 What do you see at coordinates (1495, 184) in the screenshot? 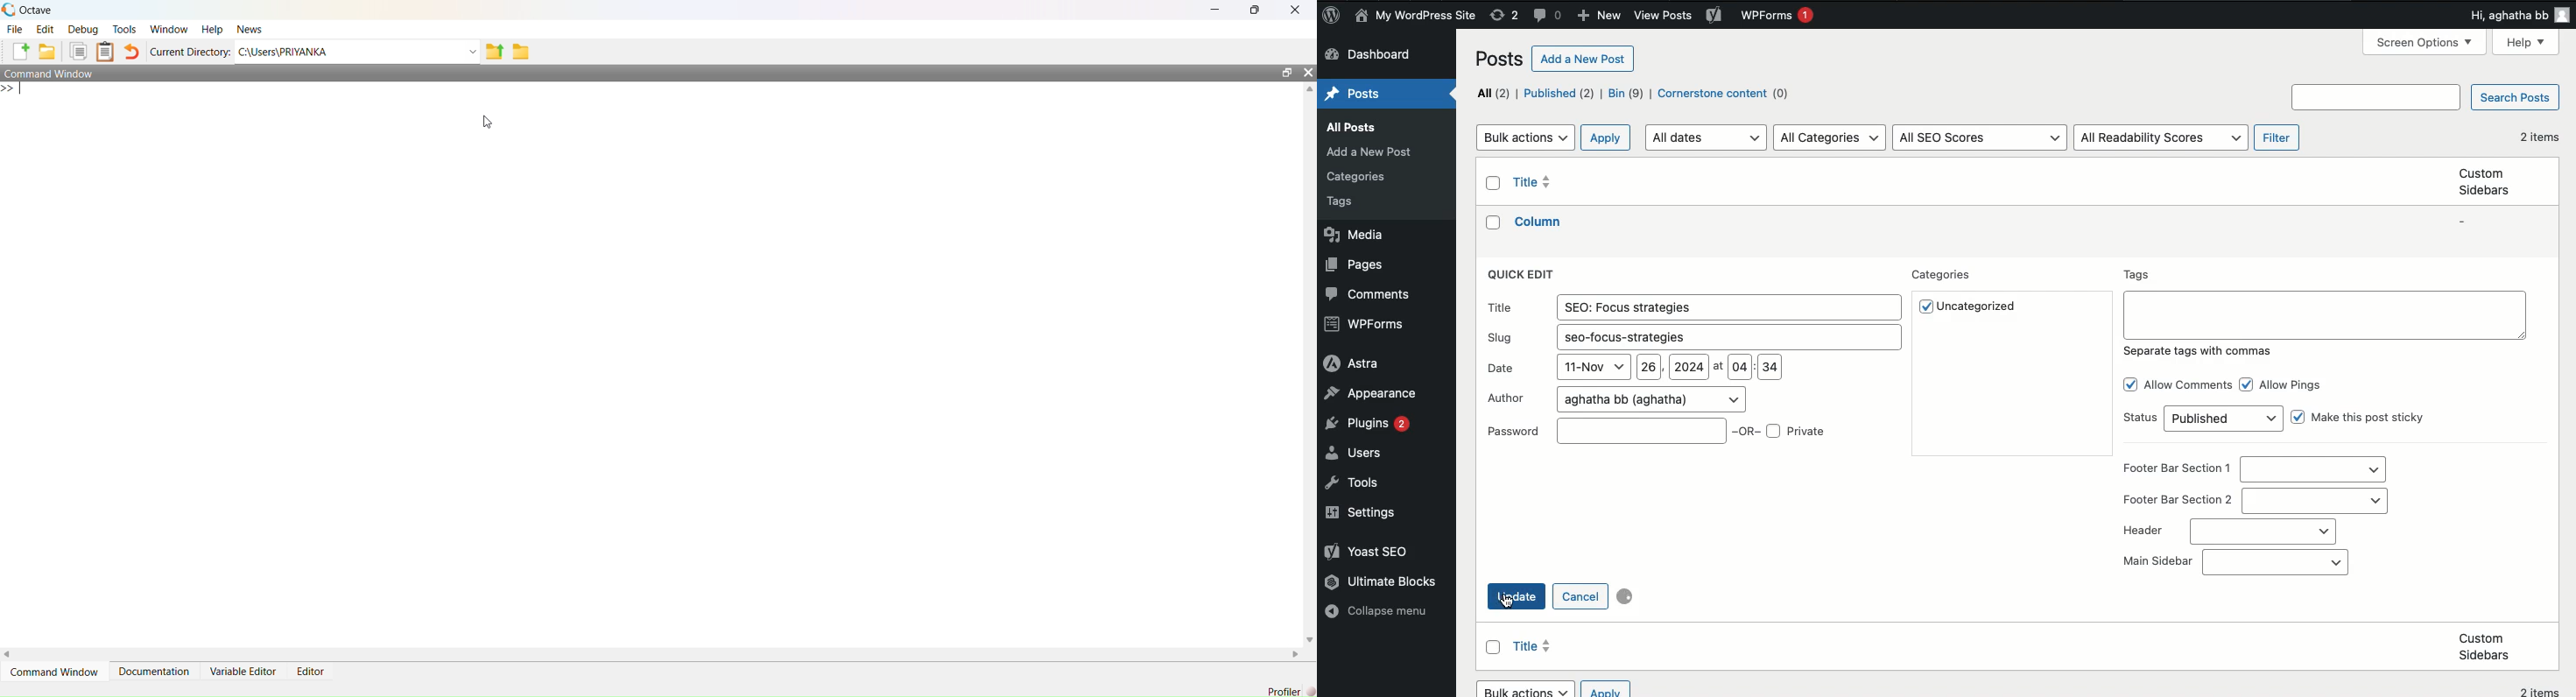
I see `Checkbox` at bounding box center [1495, 184].